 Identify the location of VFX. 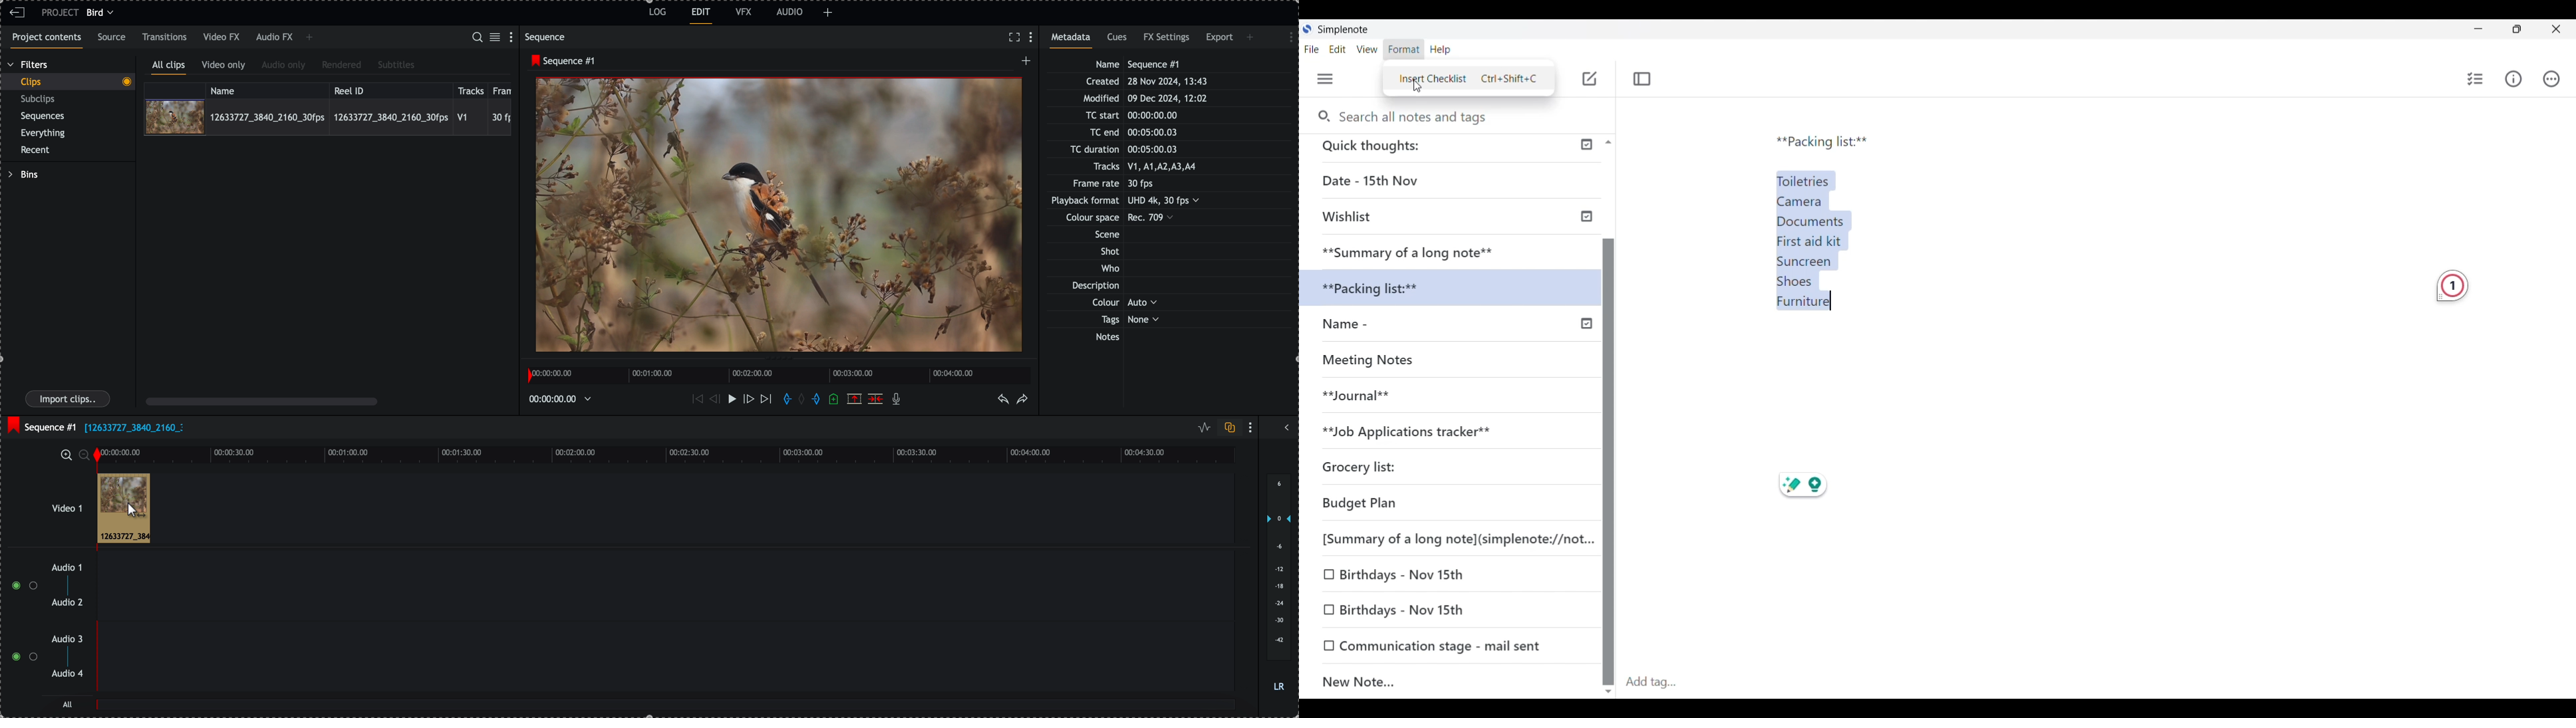
(744, 12).